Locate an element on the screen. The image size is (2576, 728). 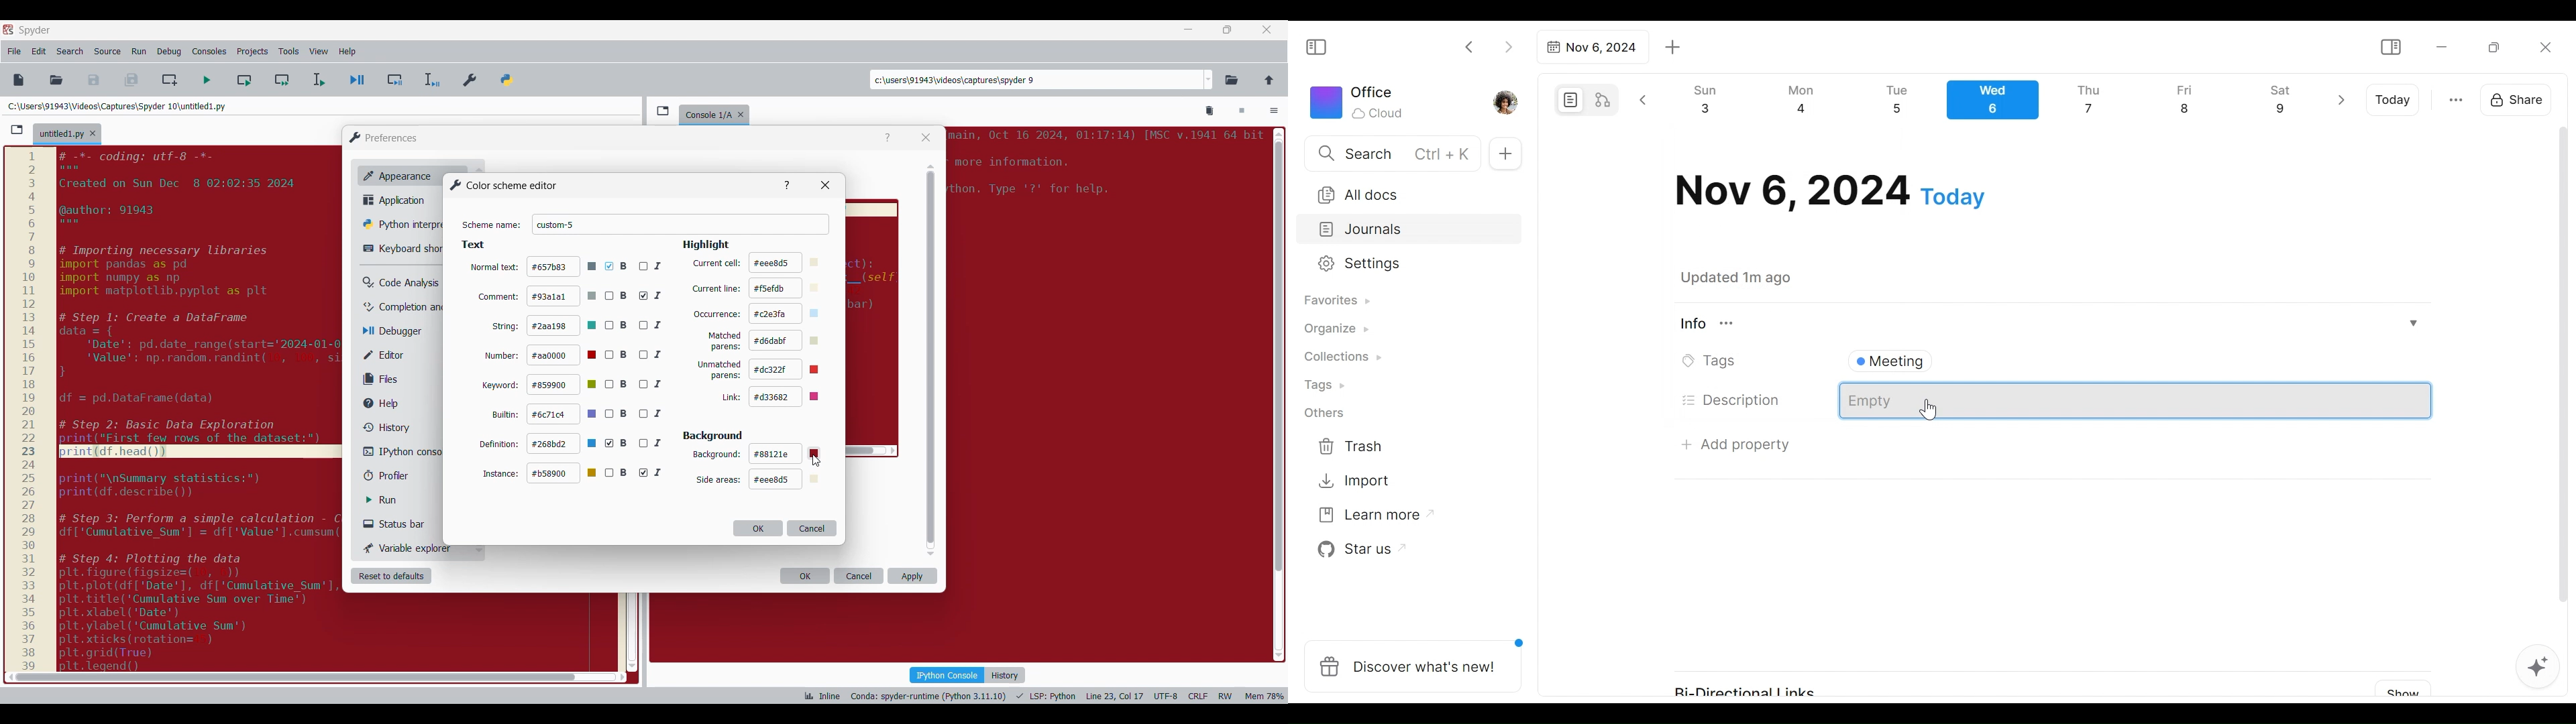
Discover what's new is located at coordinates (1418, 659).